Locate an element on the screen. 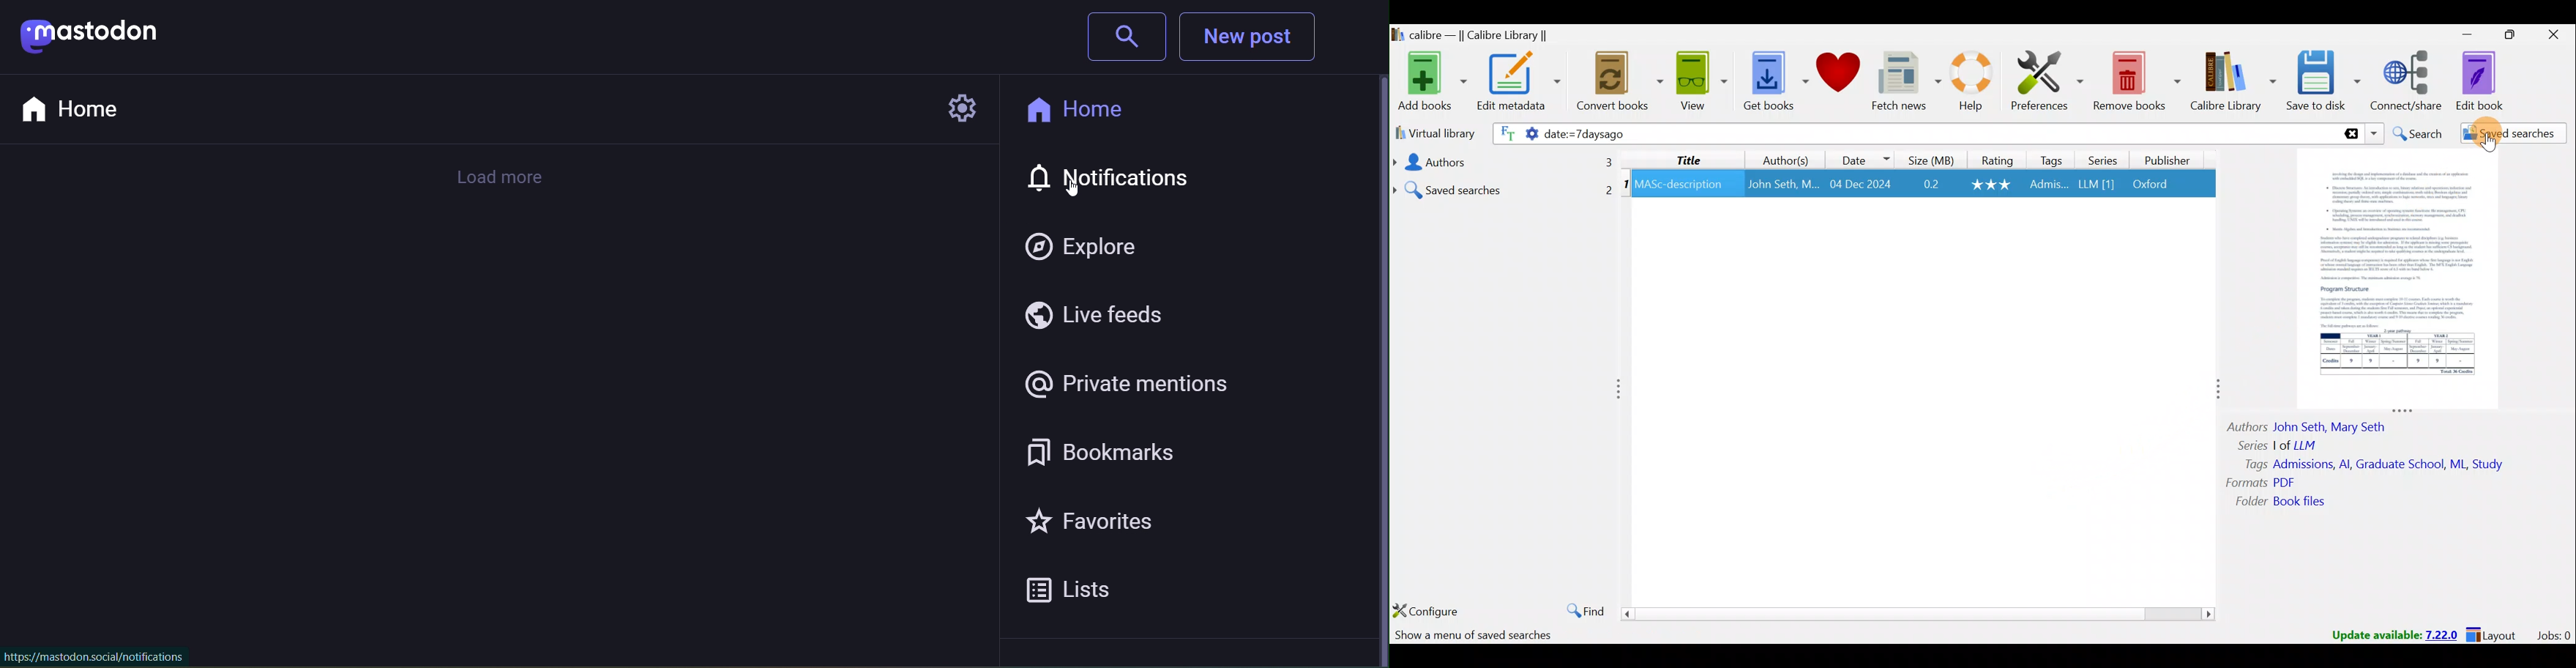 This screenshot has width=2576, height=672. View is located at coordinates (1698, 82).